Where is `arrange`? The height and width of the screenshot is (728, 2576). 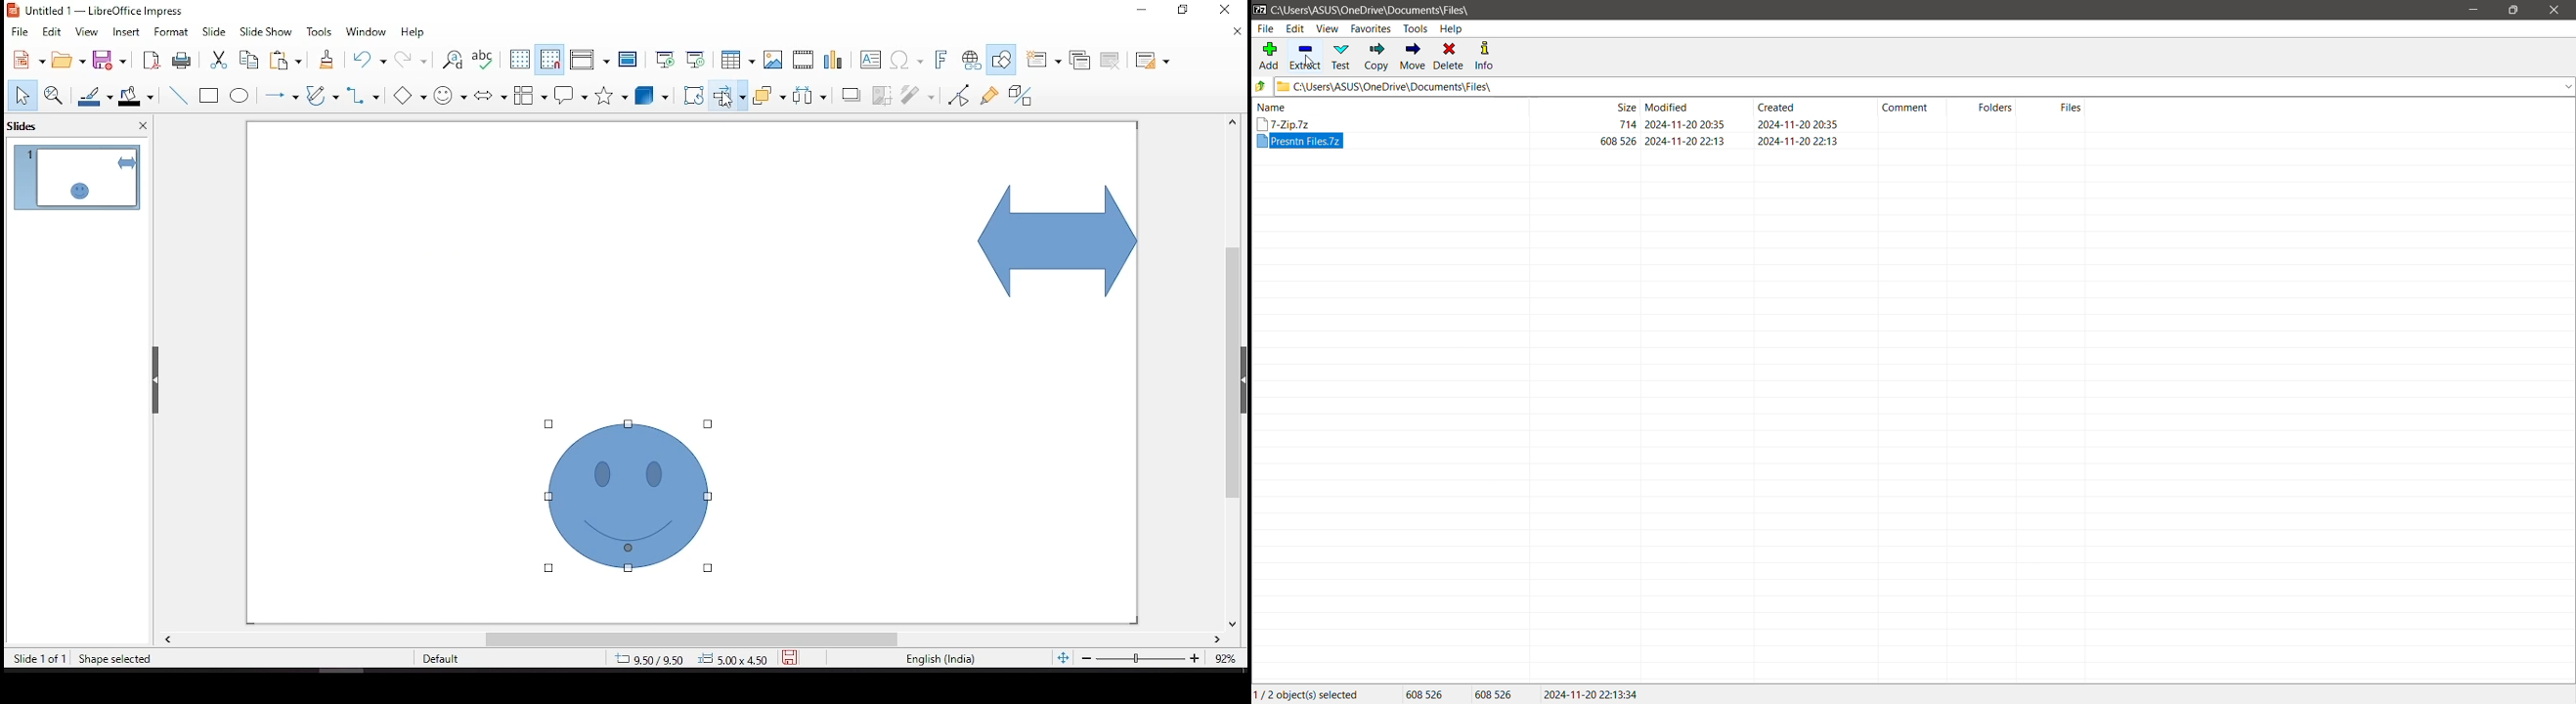
arrange is located at coordinates (767, 95).